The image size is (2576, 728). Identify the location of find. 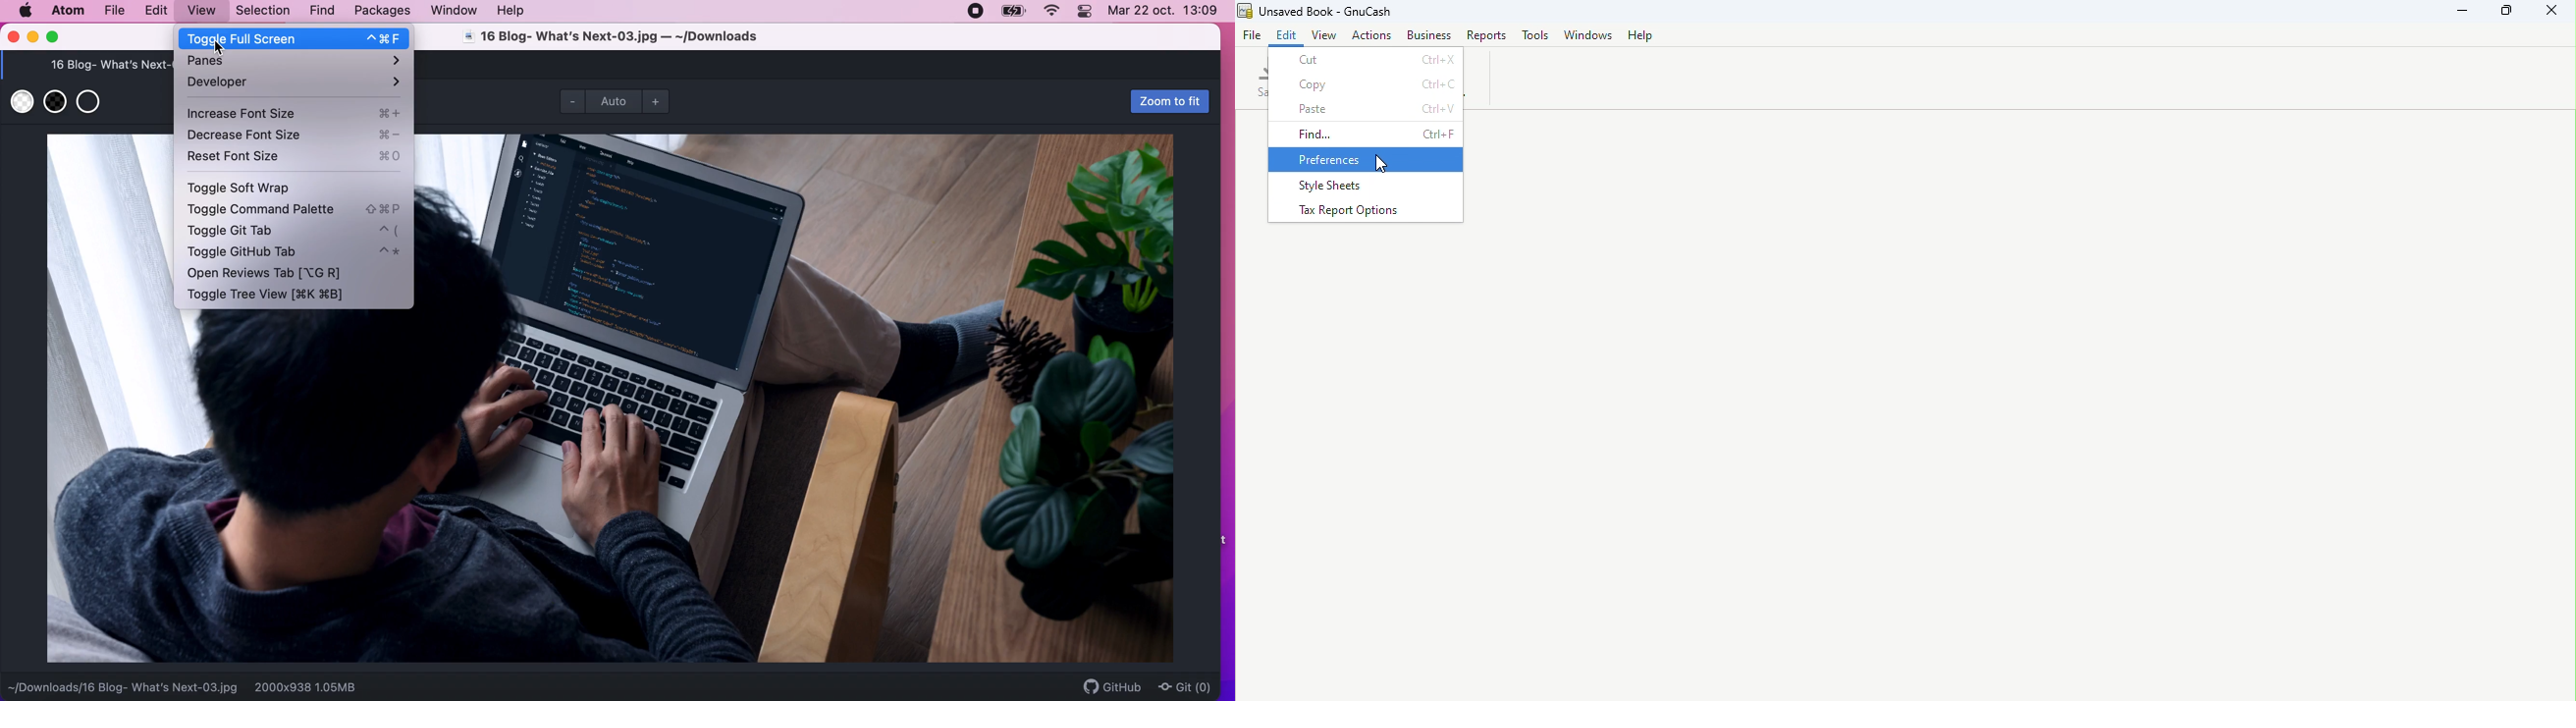
(325, 11).